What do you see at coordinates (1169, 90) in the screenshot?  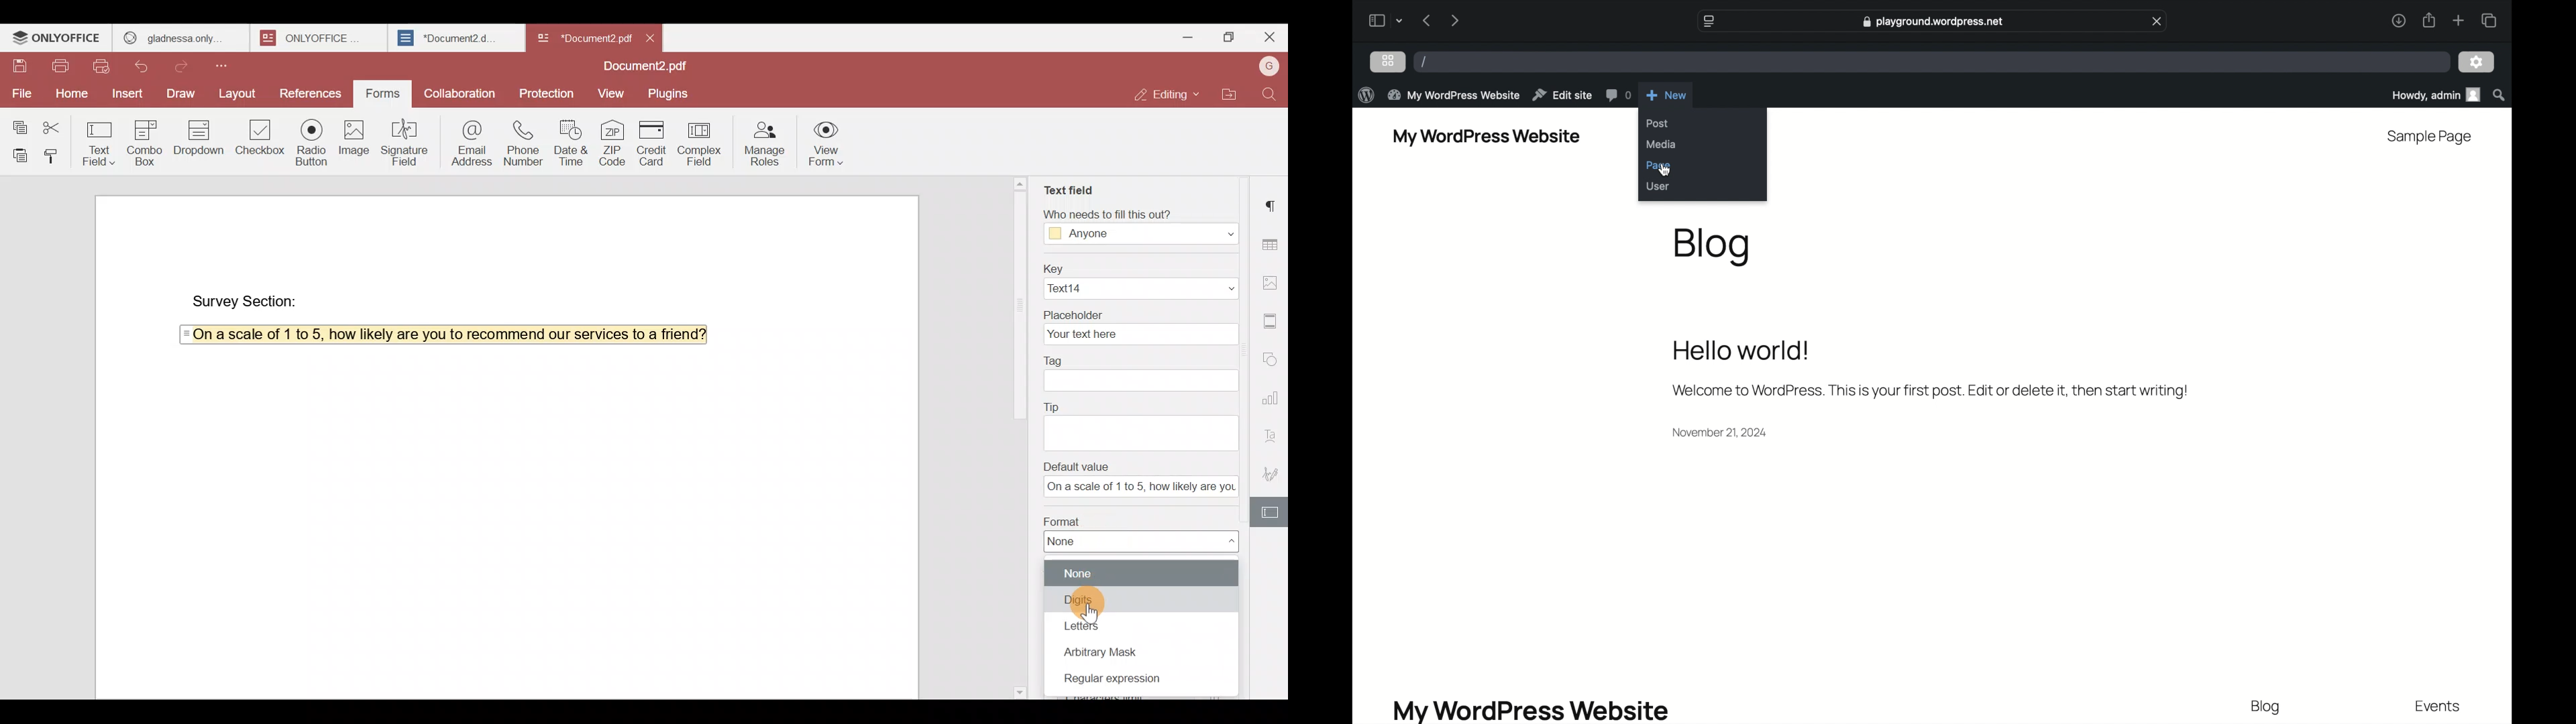 I see `Editing mode` at bounding box center [1169, 90].